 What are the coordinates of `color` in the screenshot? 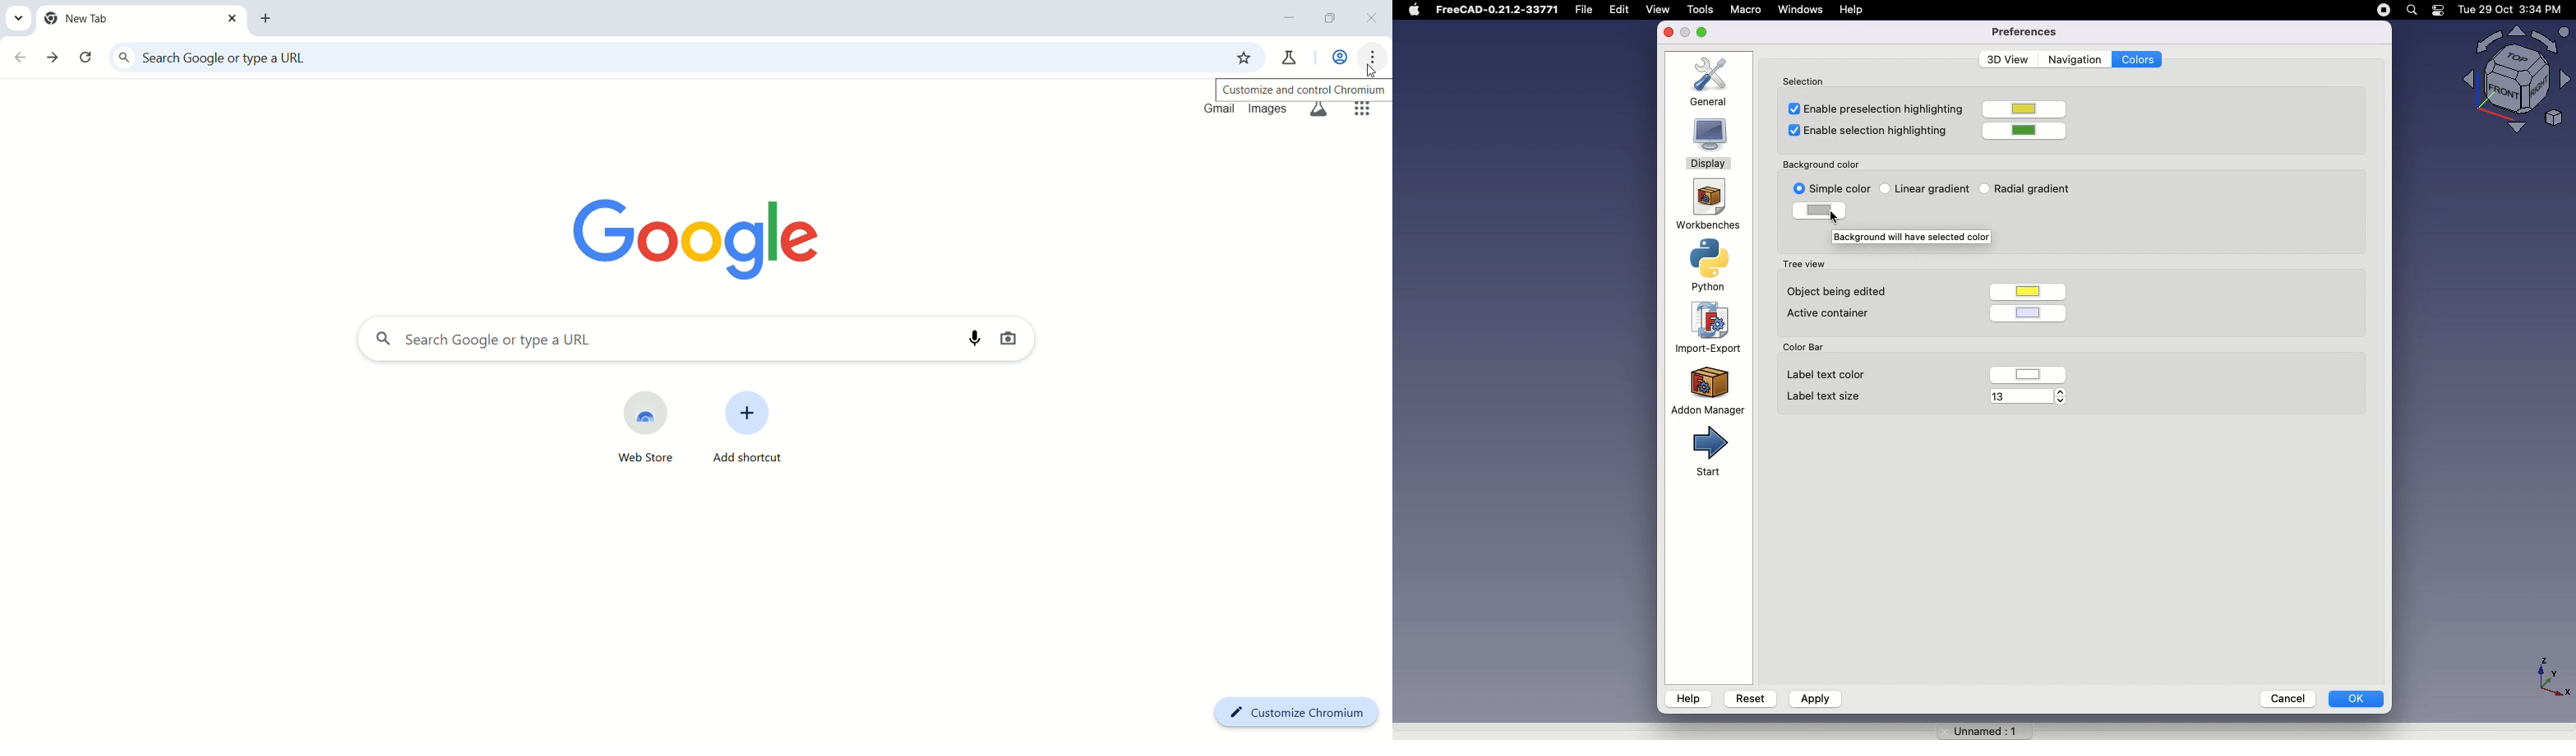 It's located at (2032, 289).